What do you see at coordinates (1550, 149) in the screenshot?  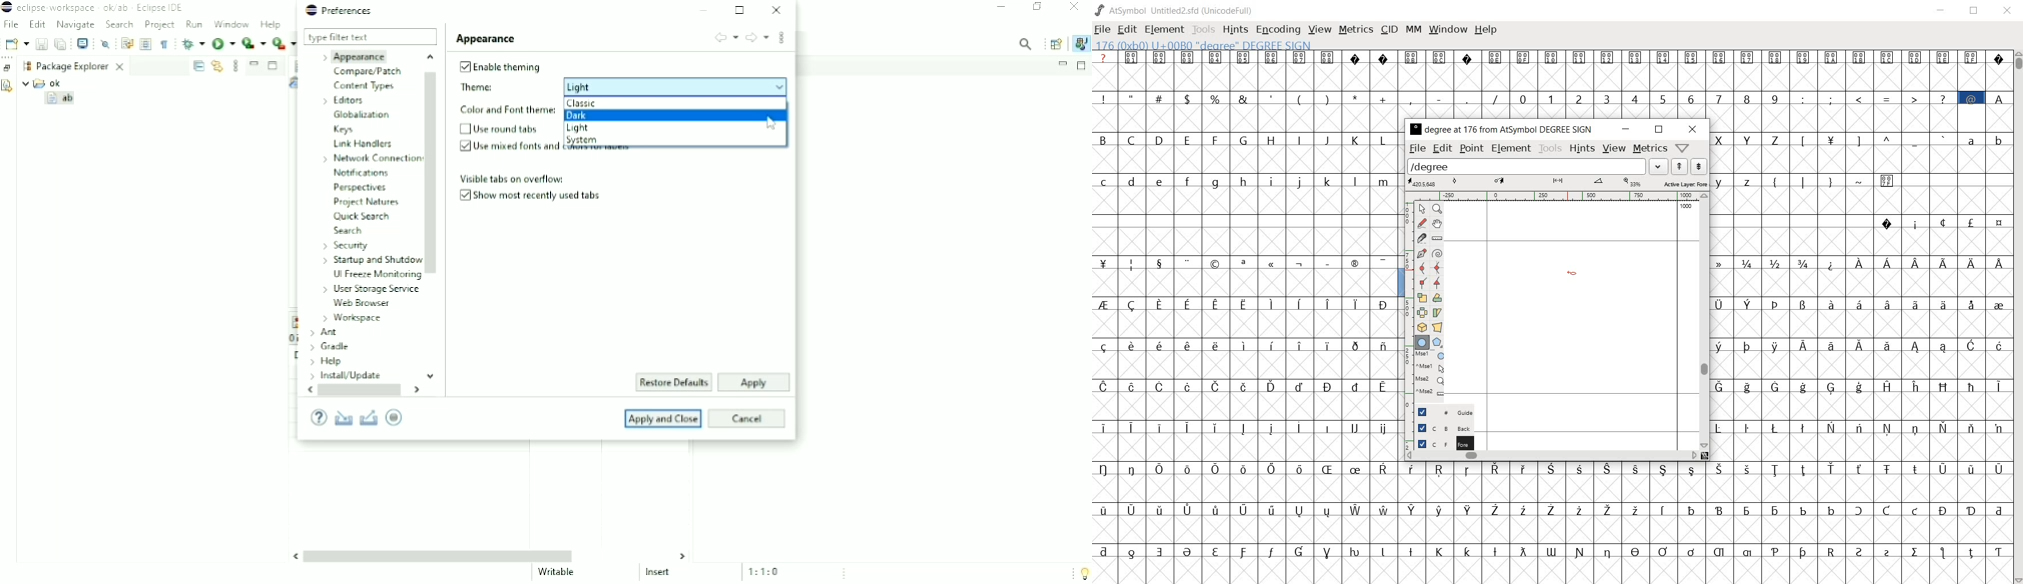 I see `tools` at bounding box center [1550, 149].